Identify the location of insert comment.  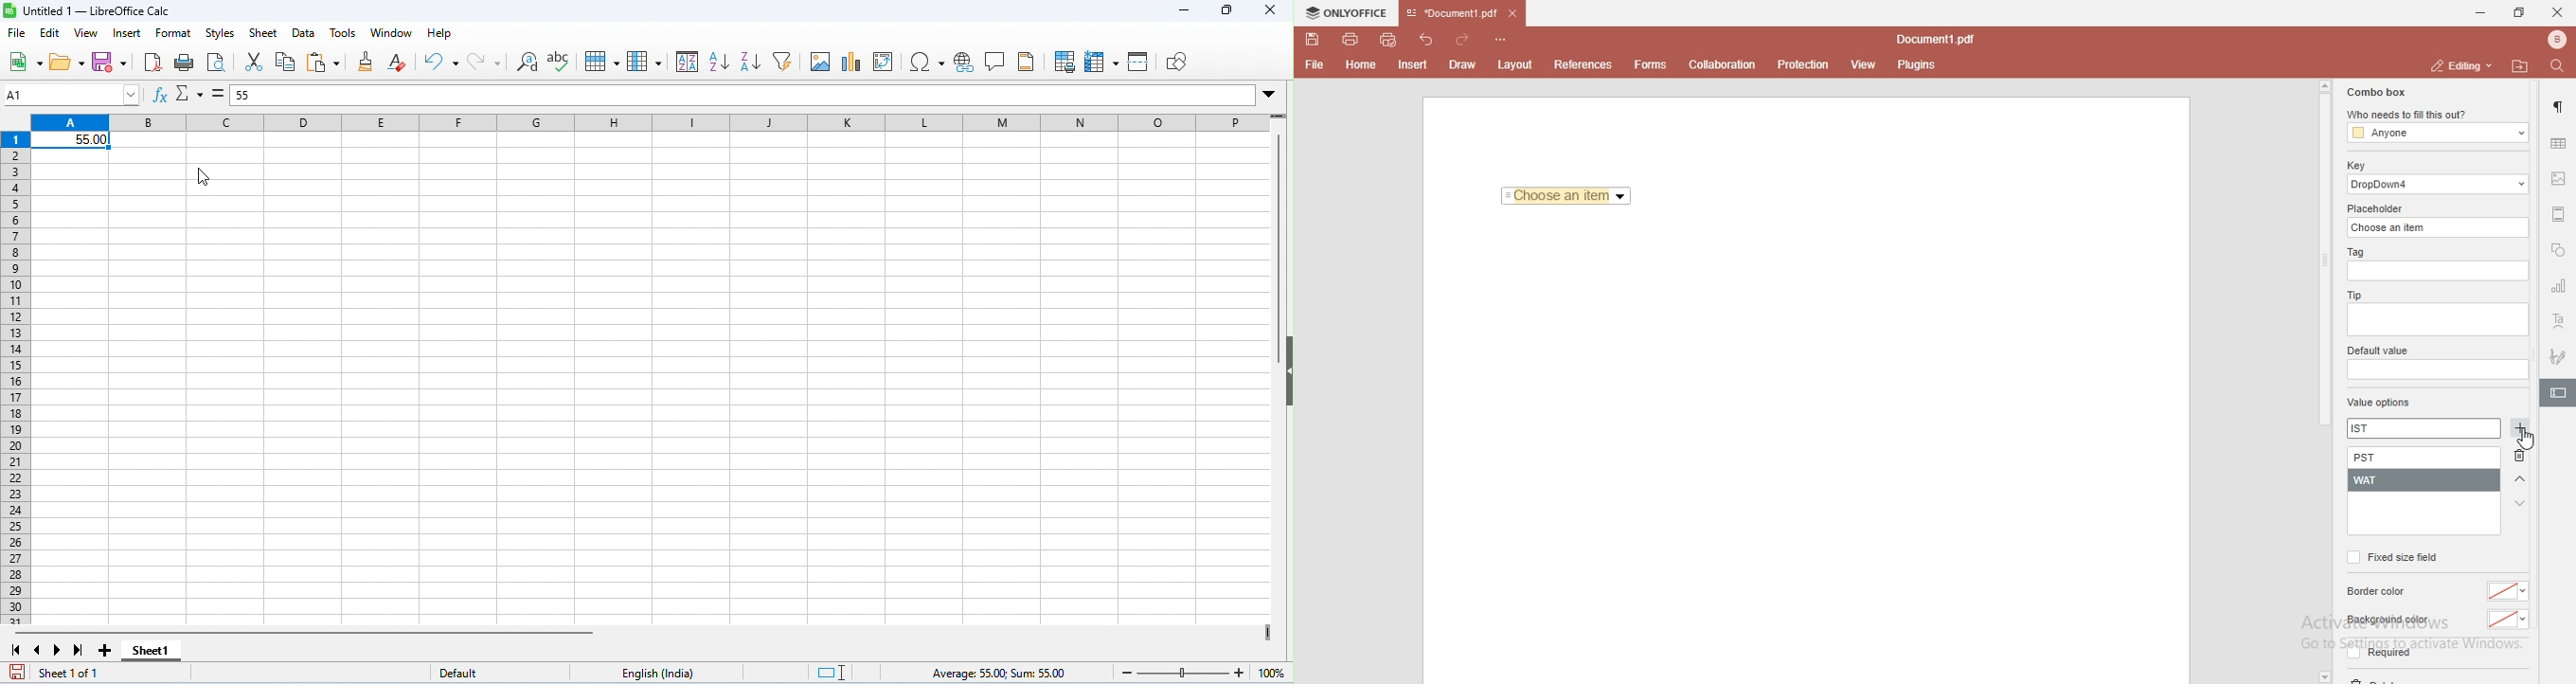
(996, 62).